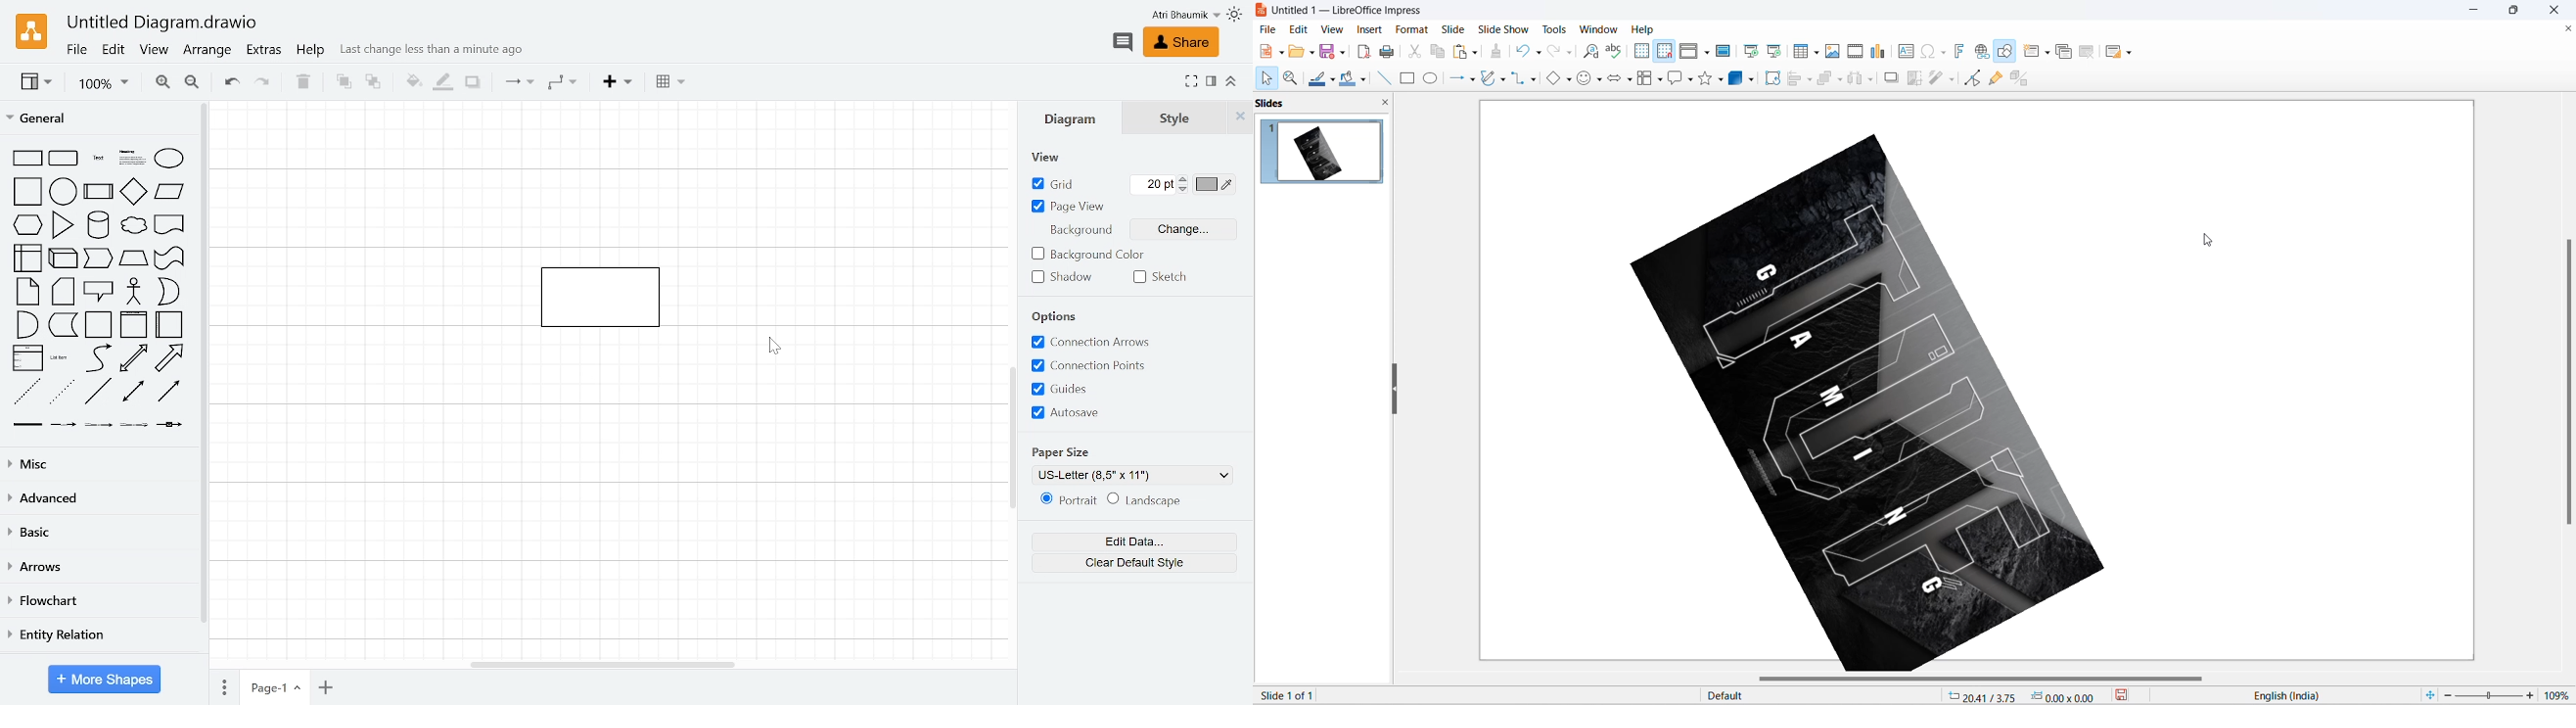  I want to click on Advanced, so click(99, 498).